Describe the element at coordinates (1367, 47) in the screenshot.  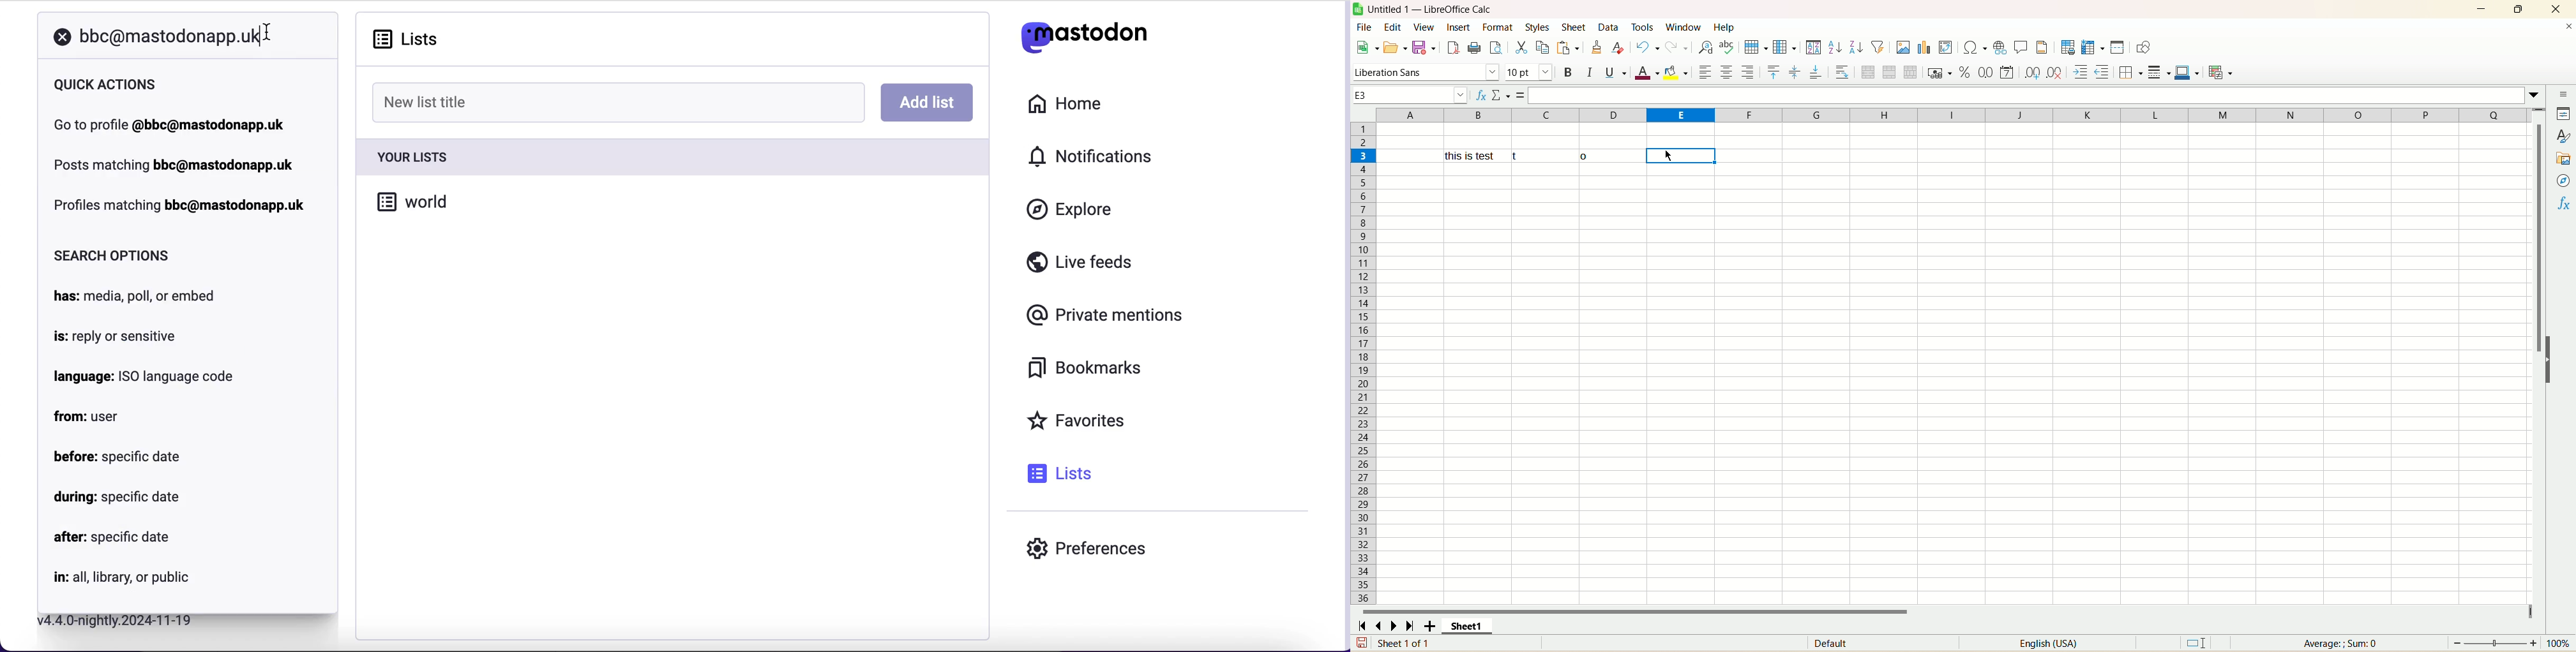
I see `new` at that location.